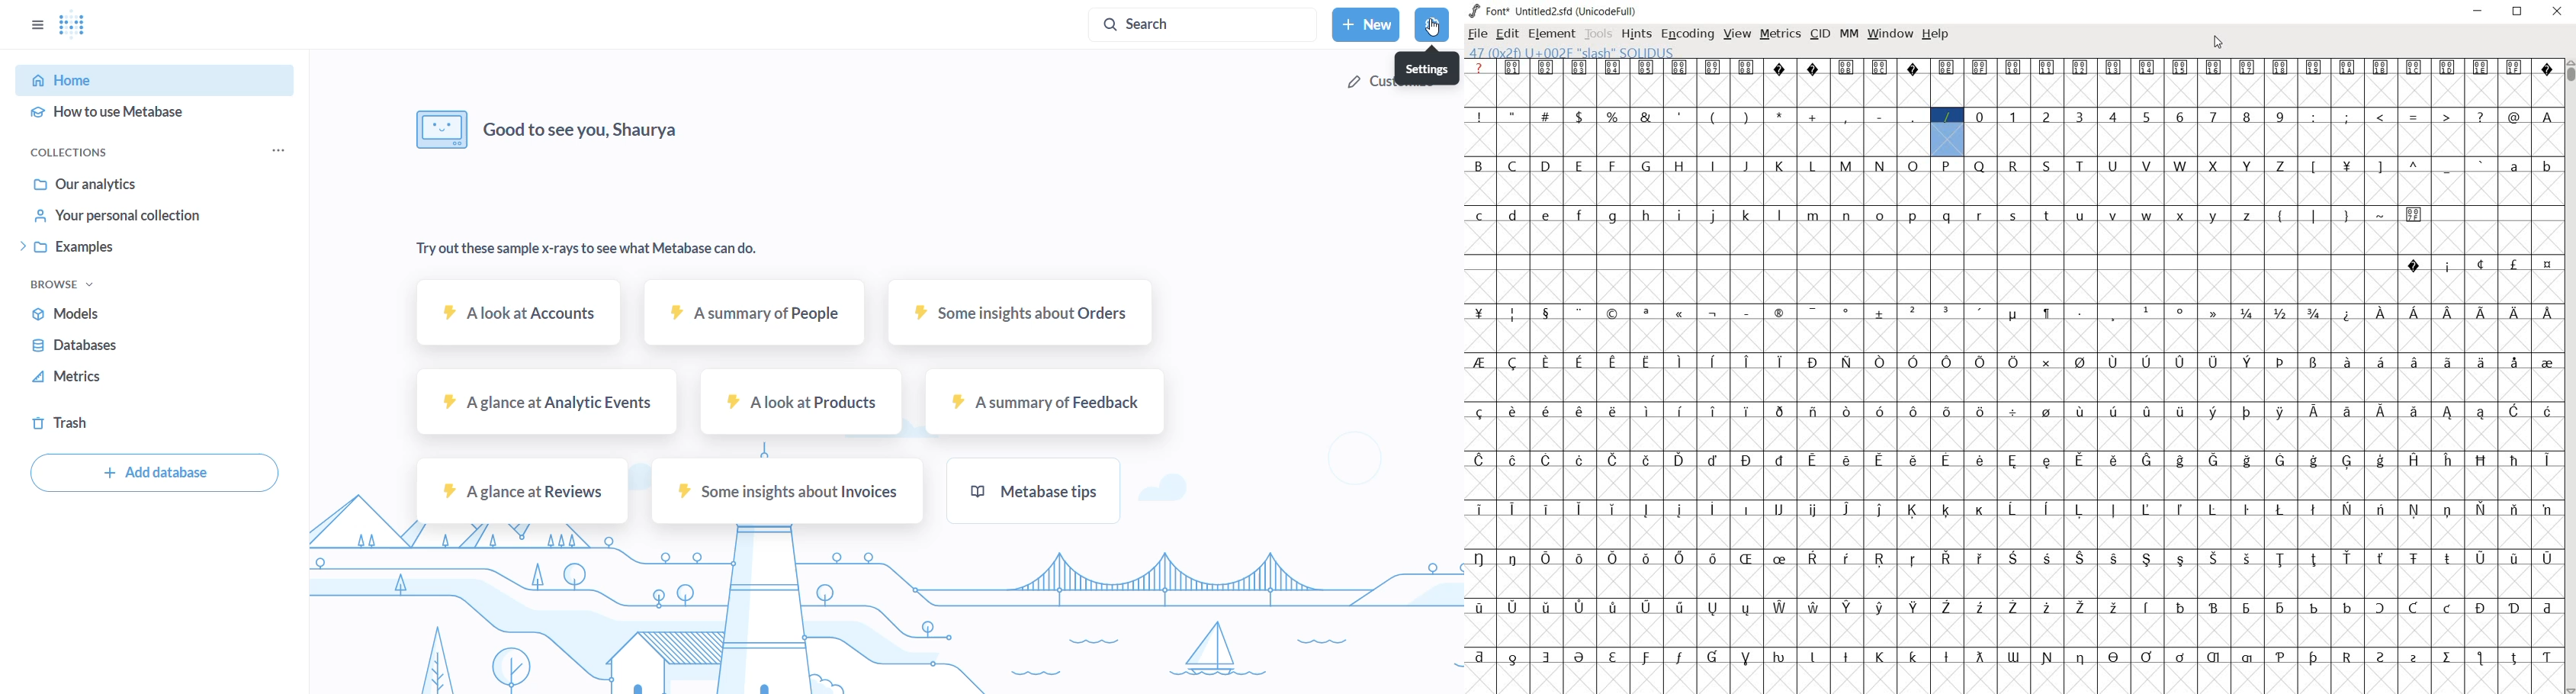 This screenshot has height=700, width=2576. Describe the element at coordinates (1981, 608) in the screenshot. I see `glyph` at that location.